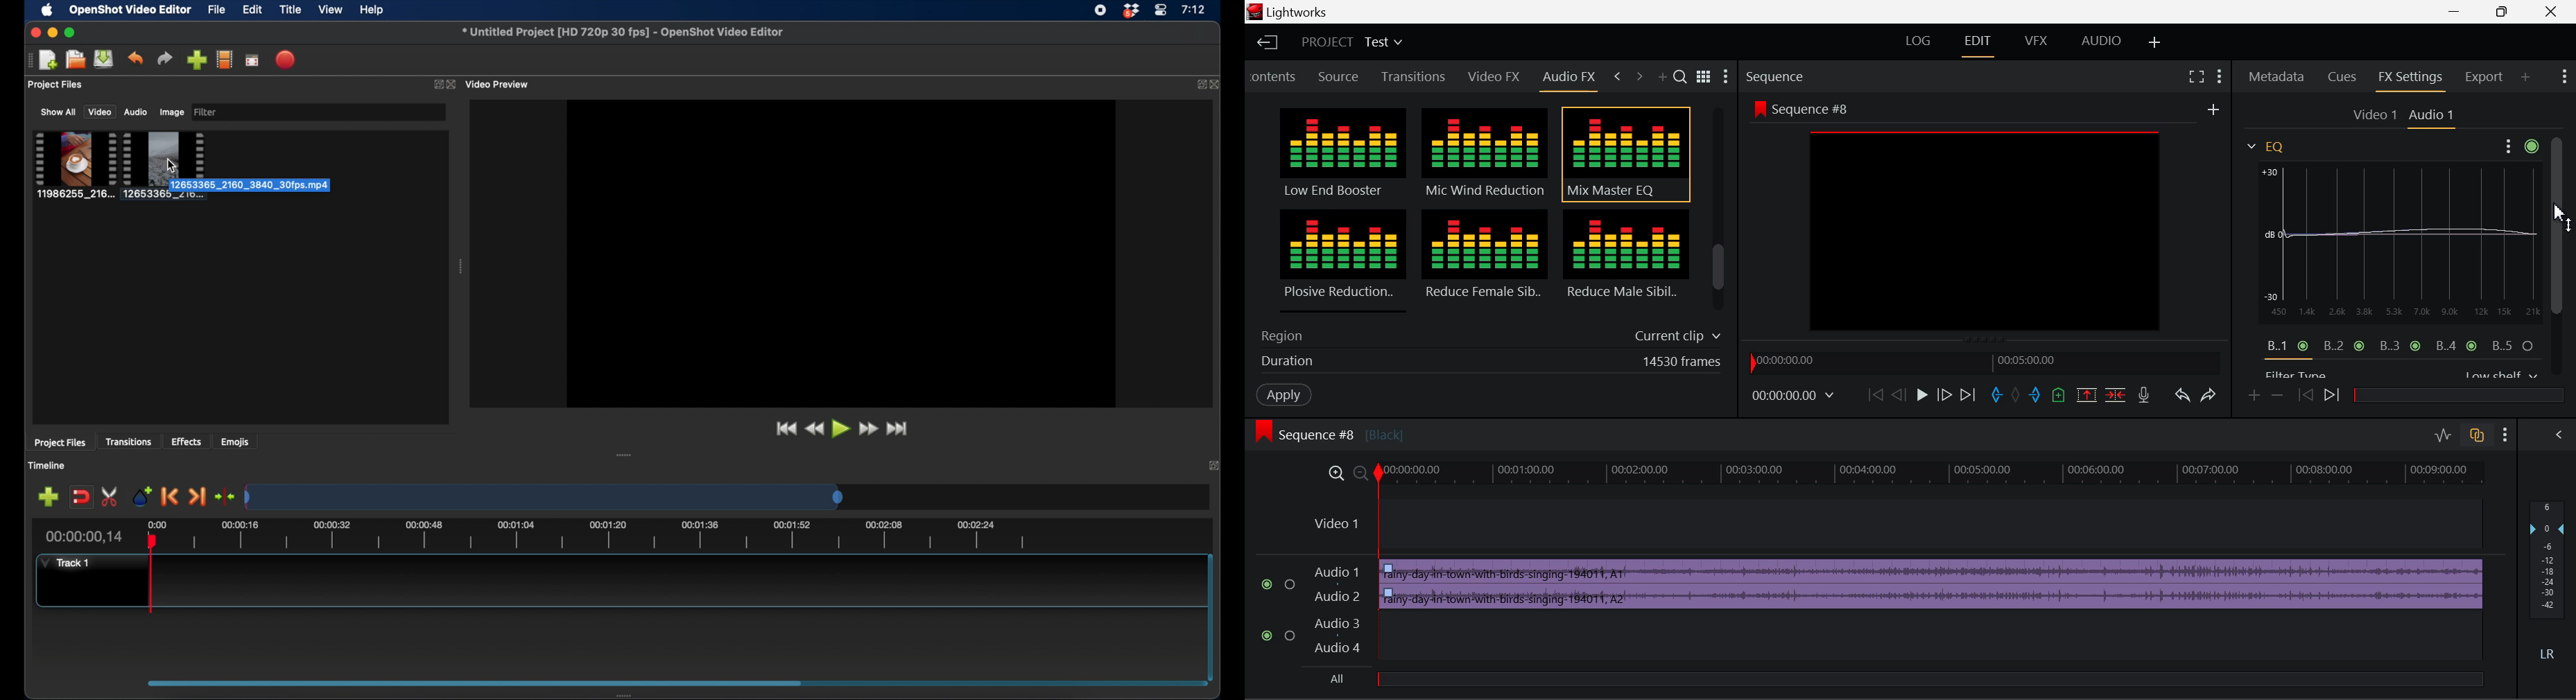 This screenshot has width=2576, height=700. I want to click on drag handle, so click(627, 695).